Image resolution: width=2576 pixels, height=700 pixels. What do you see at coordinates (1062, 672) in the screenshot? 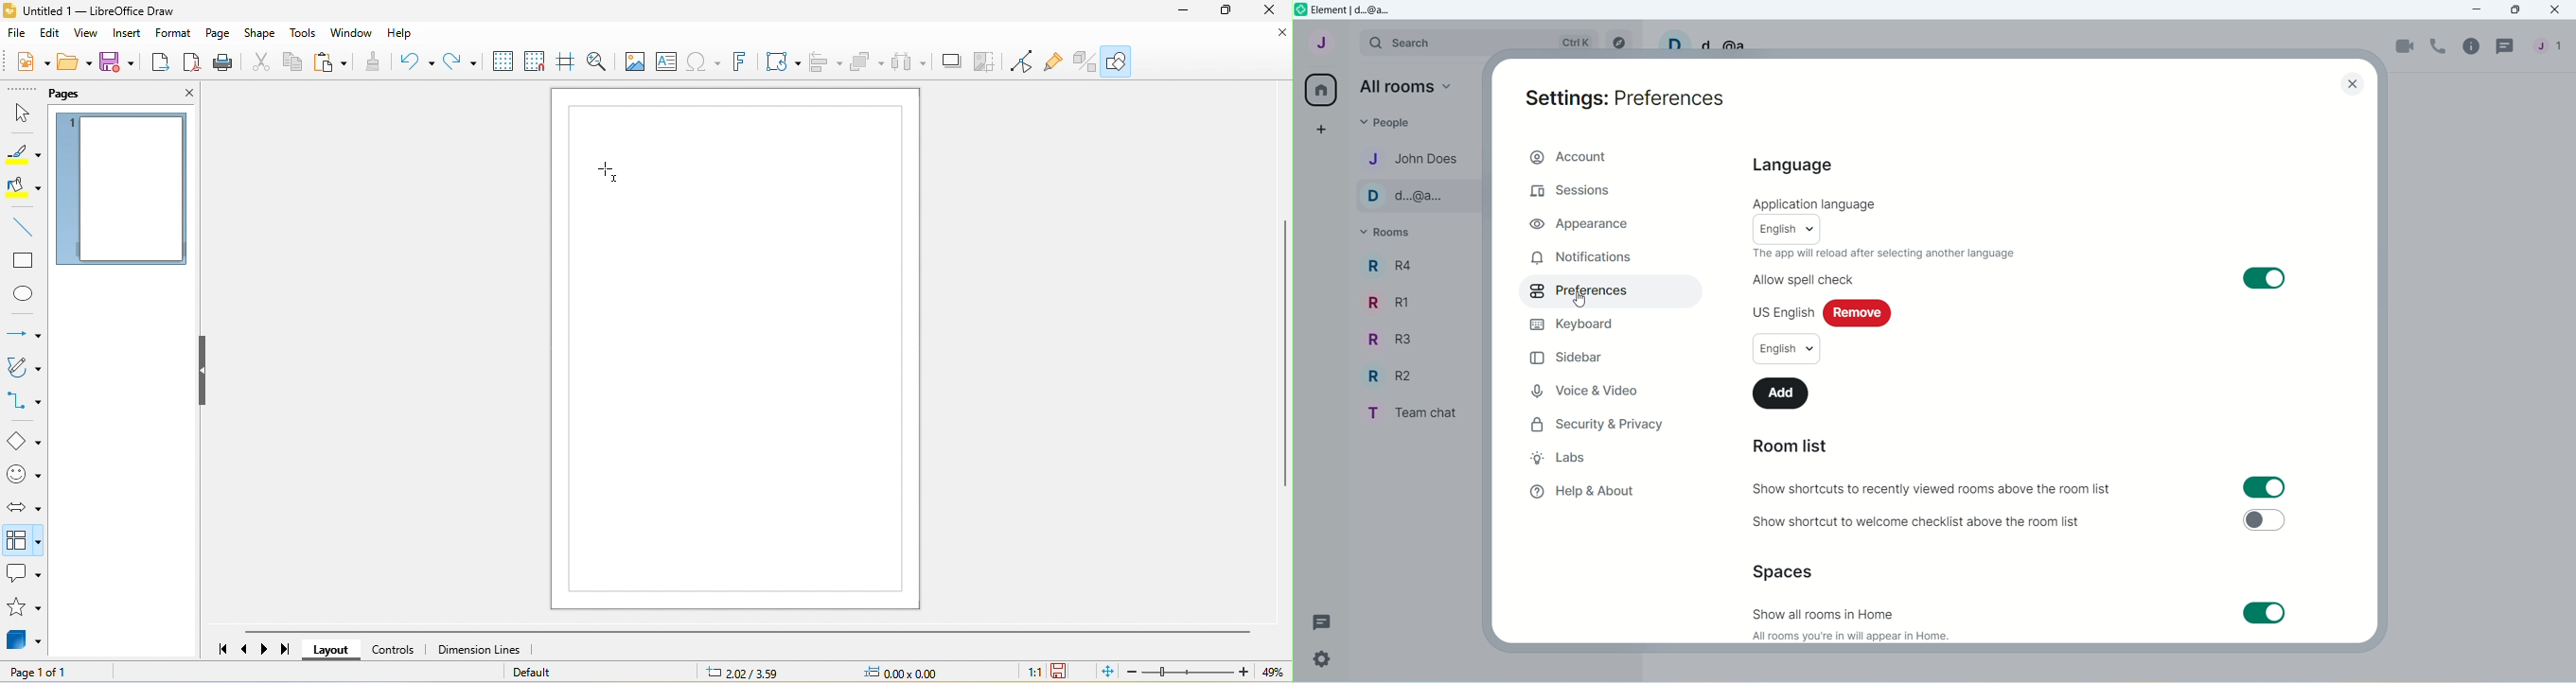
I see `the document has been modified.click to save the document` at bounding box center [1062, 672].